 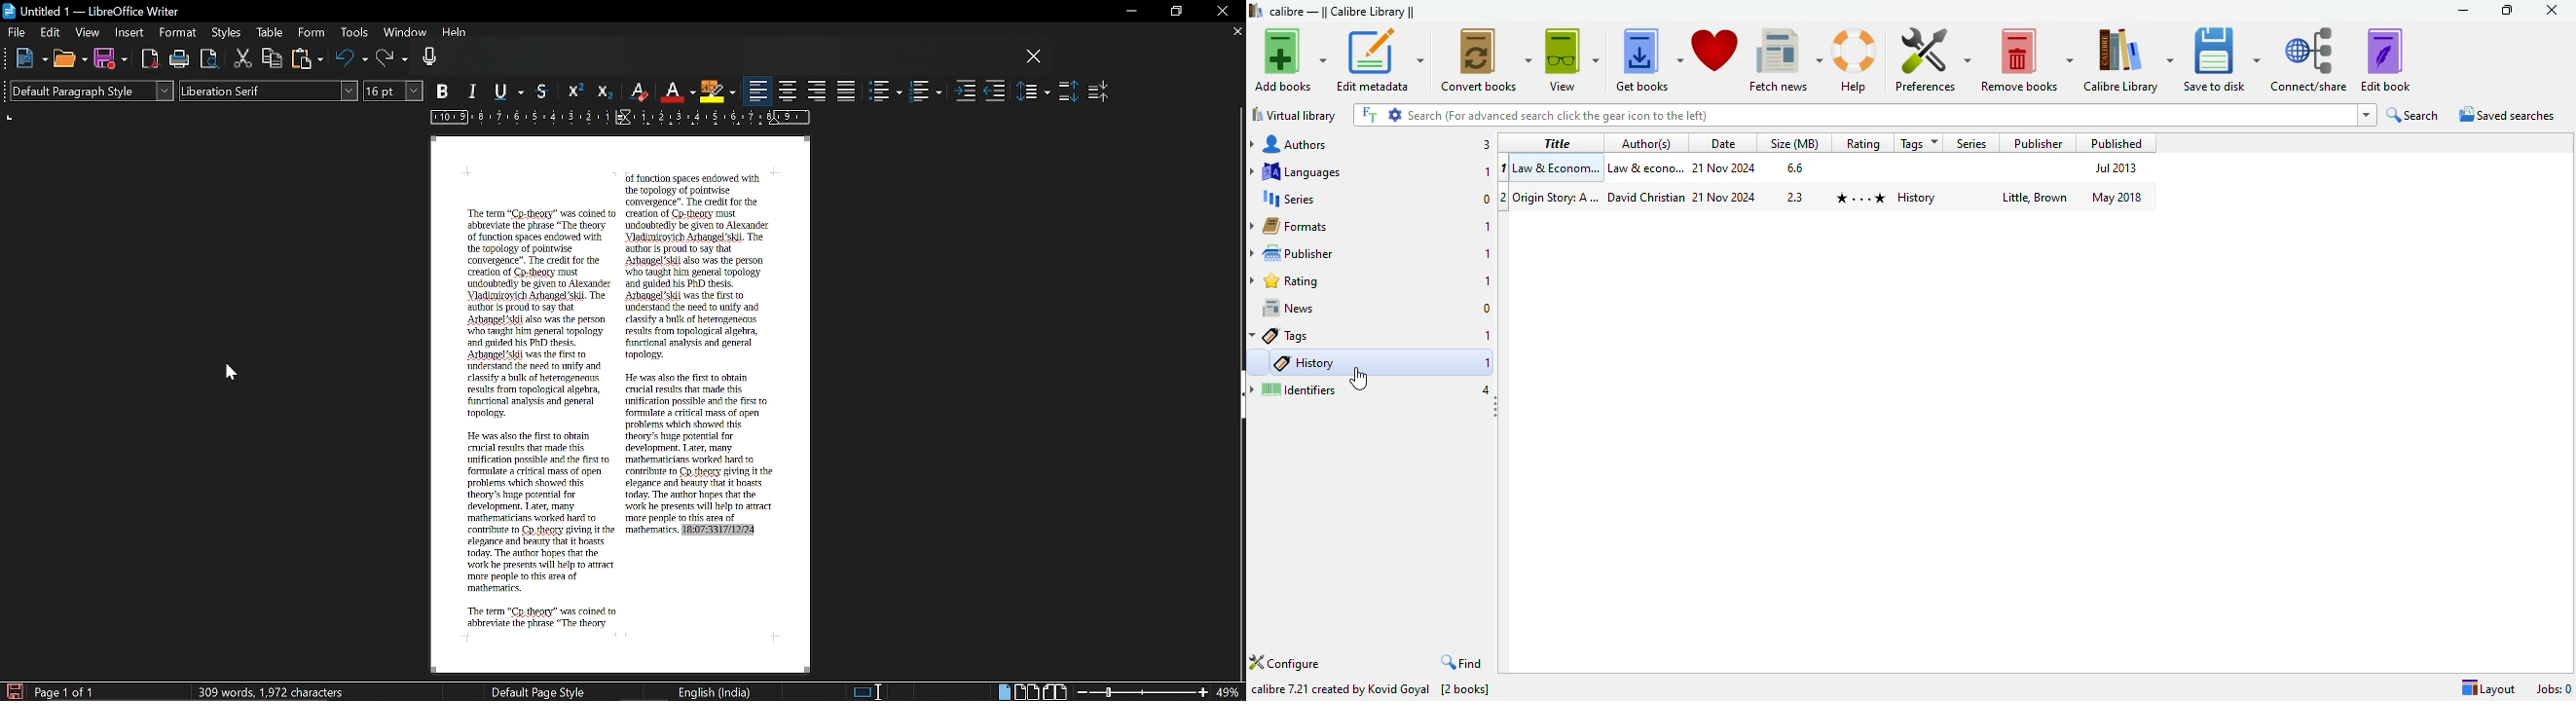 What do you see at coordinates (1342, 689) in the screenshot?
I see `calibre 7.21 created by Kovid Goyal` at bounding box center [1342, 689].